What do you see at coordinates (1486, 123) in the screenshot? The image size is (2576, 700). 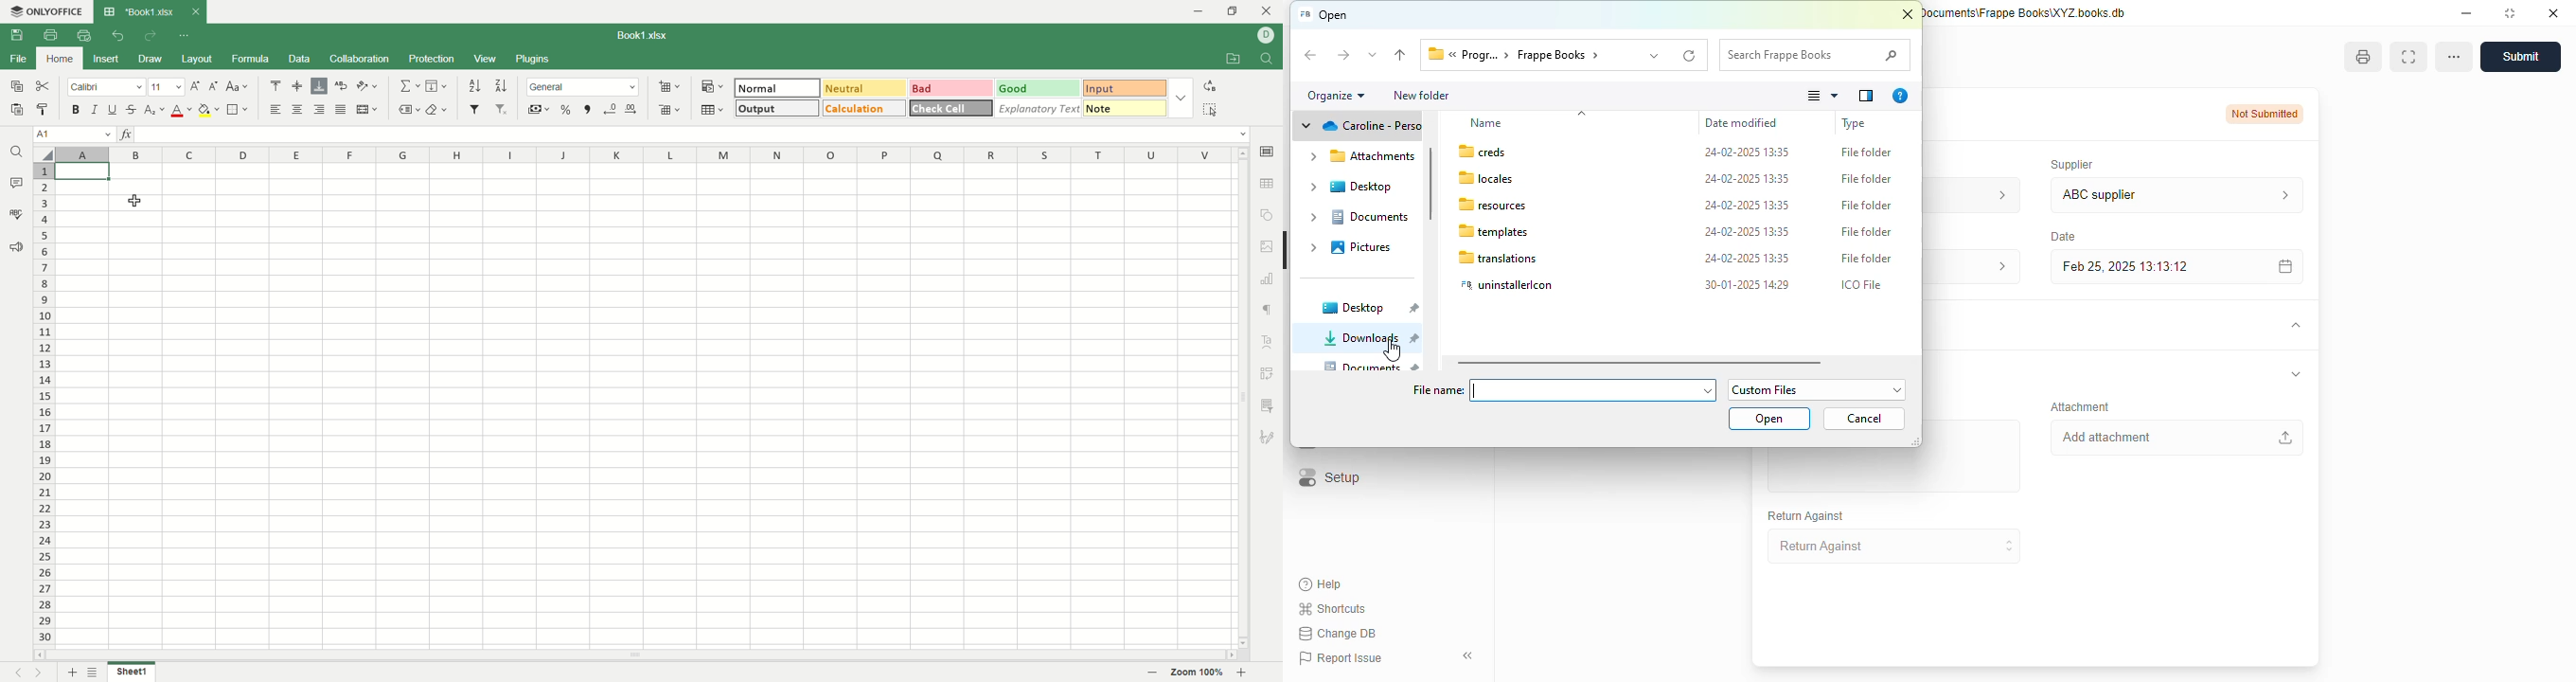 I see `name` at bounding box center [1486, 123].